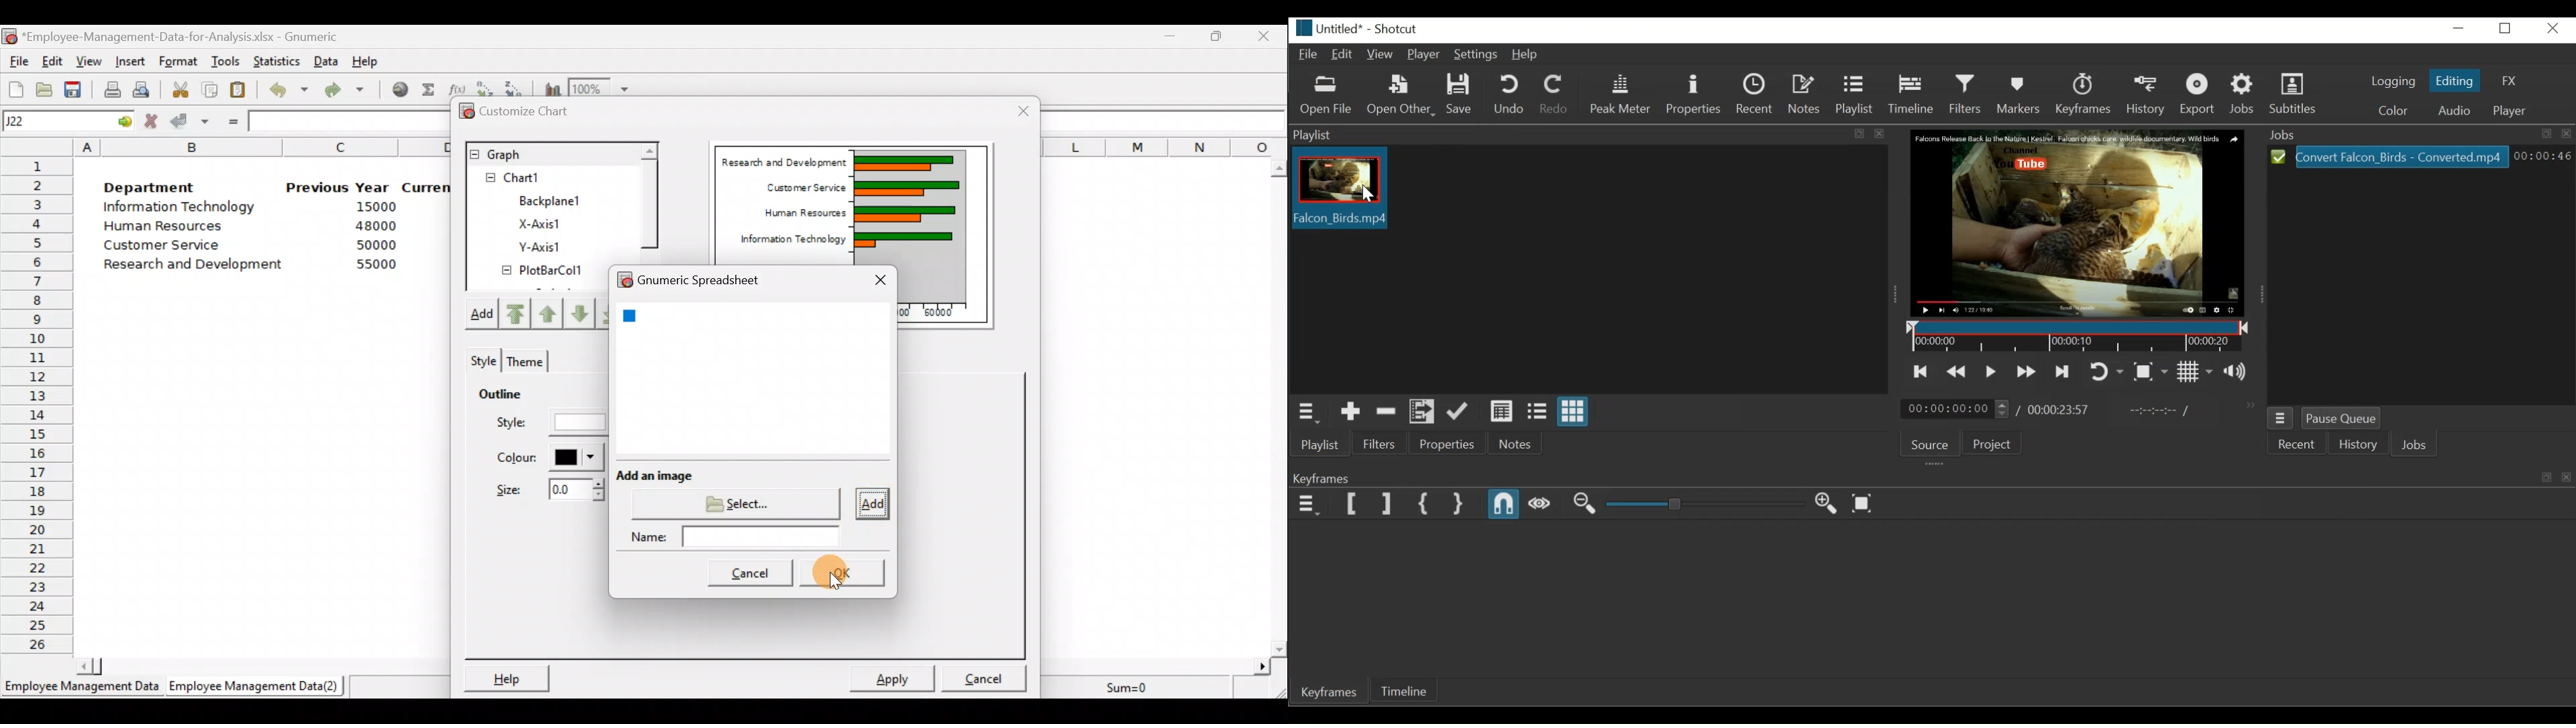 The image size is (2576, 728). Describe the element at coordinates (74, 88) in the screenshot. I see `Save the current workbook` at that location.